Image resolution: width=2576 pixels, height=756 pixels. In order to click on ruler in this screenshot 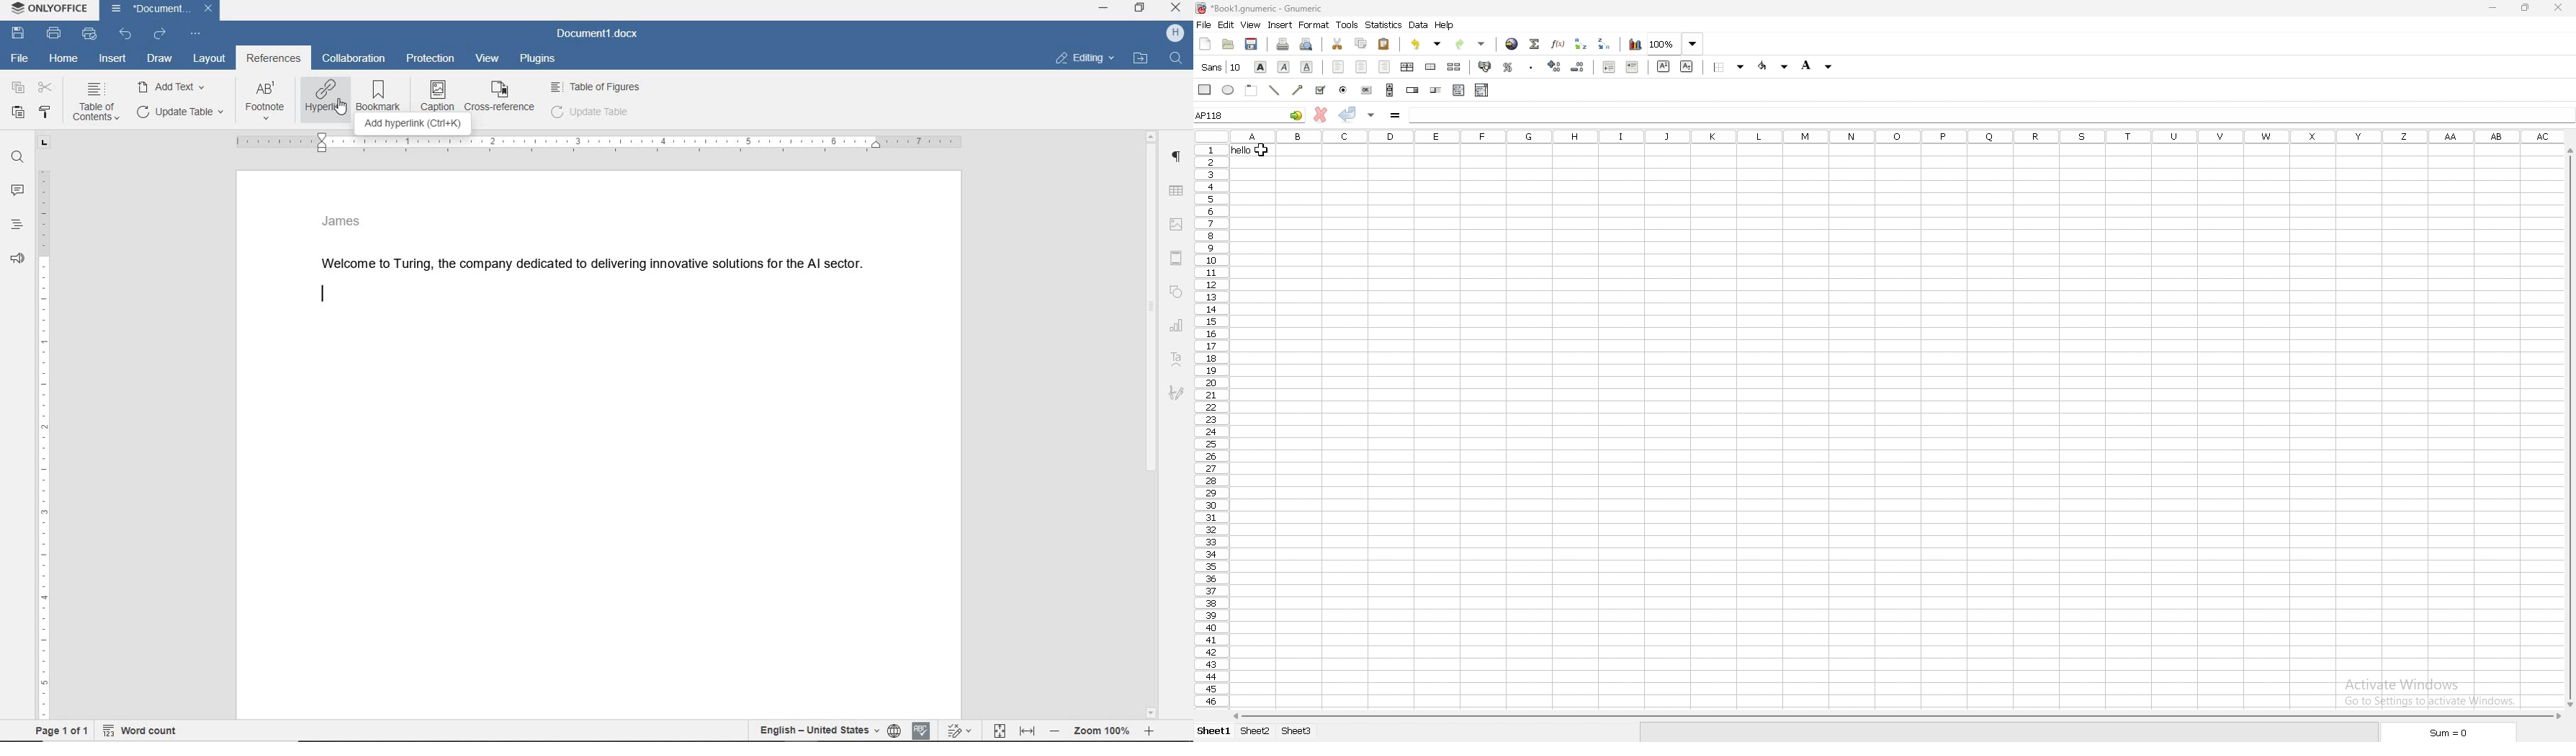, I will do `click(597, 143)`.